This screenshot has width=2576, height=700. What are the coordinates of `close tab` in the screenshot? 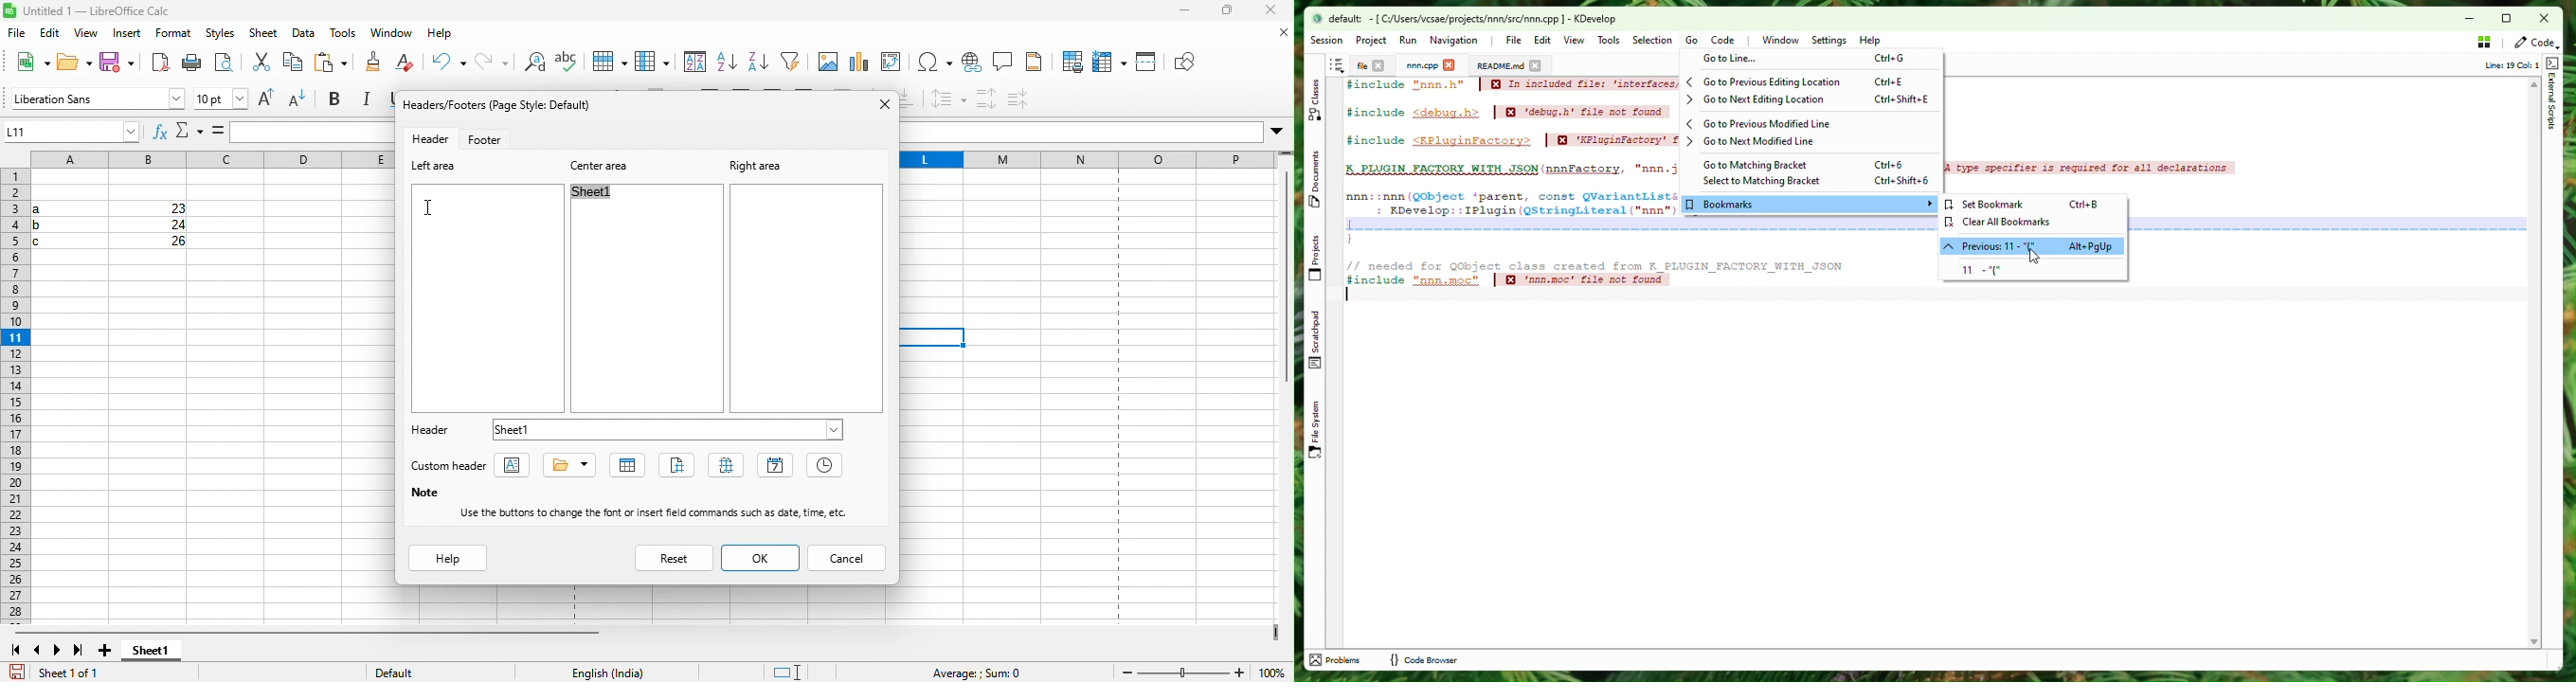 It's located at (1379, 67).